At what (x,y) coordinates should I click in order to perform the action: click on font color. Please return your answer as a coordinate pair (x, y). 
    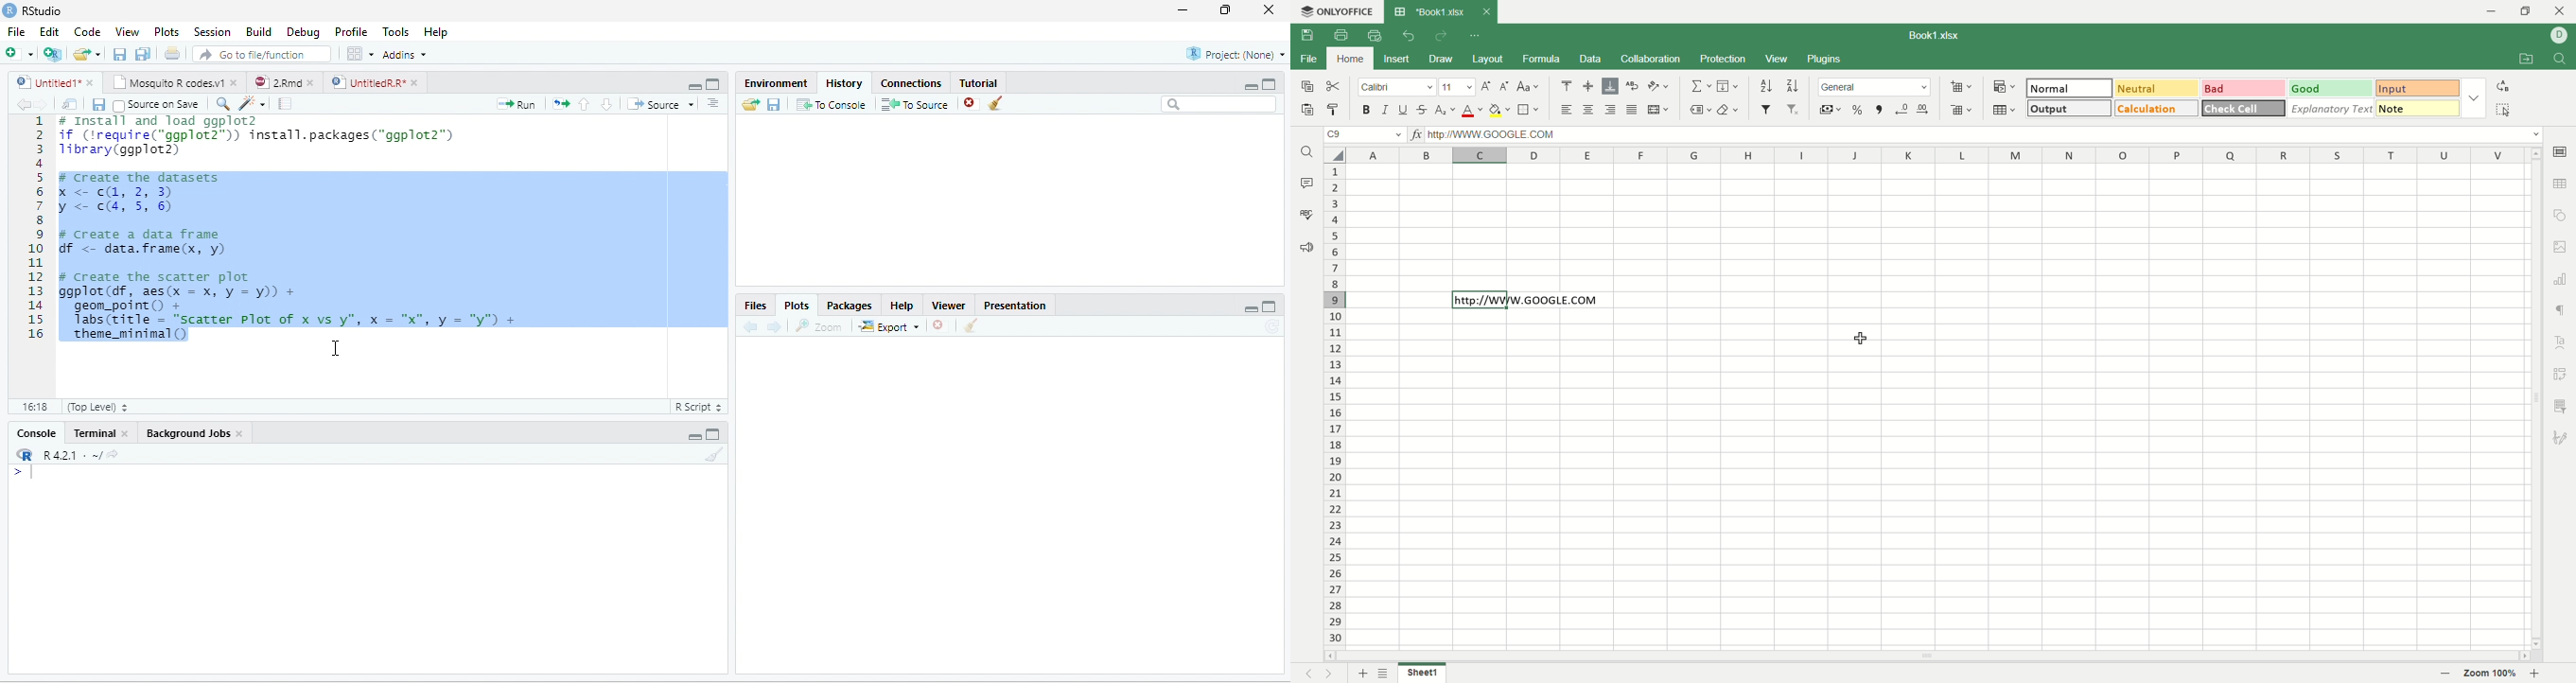
    Looking at the image, I should click on (1474, 110).